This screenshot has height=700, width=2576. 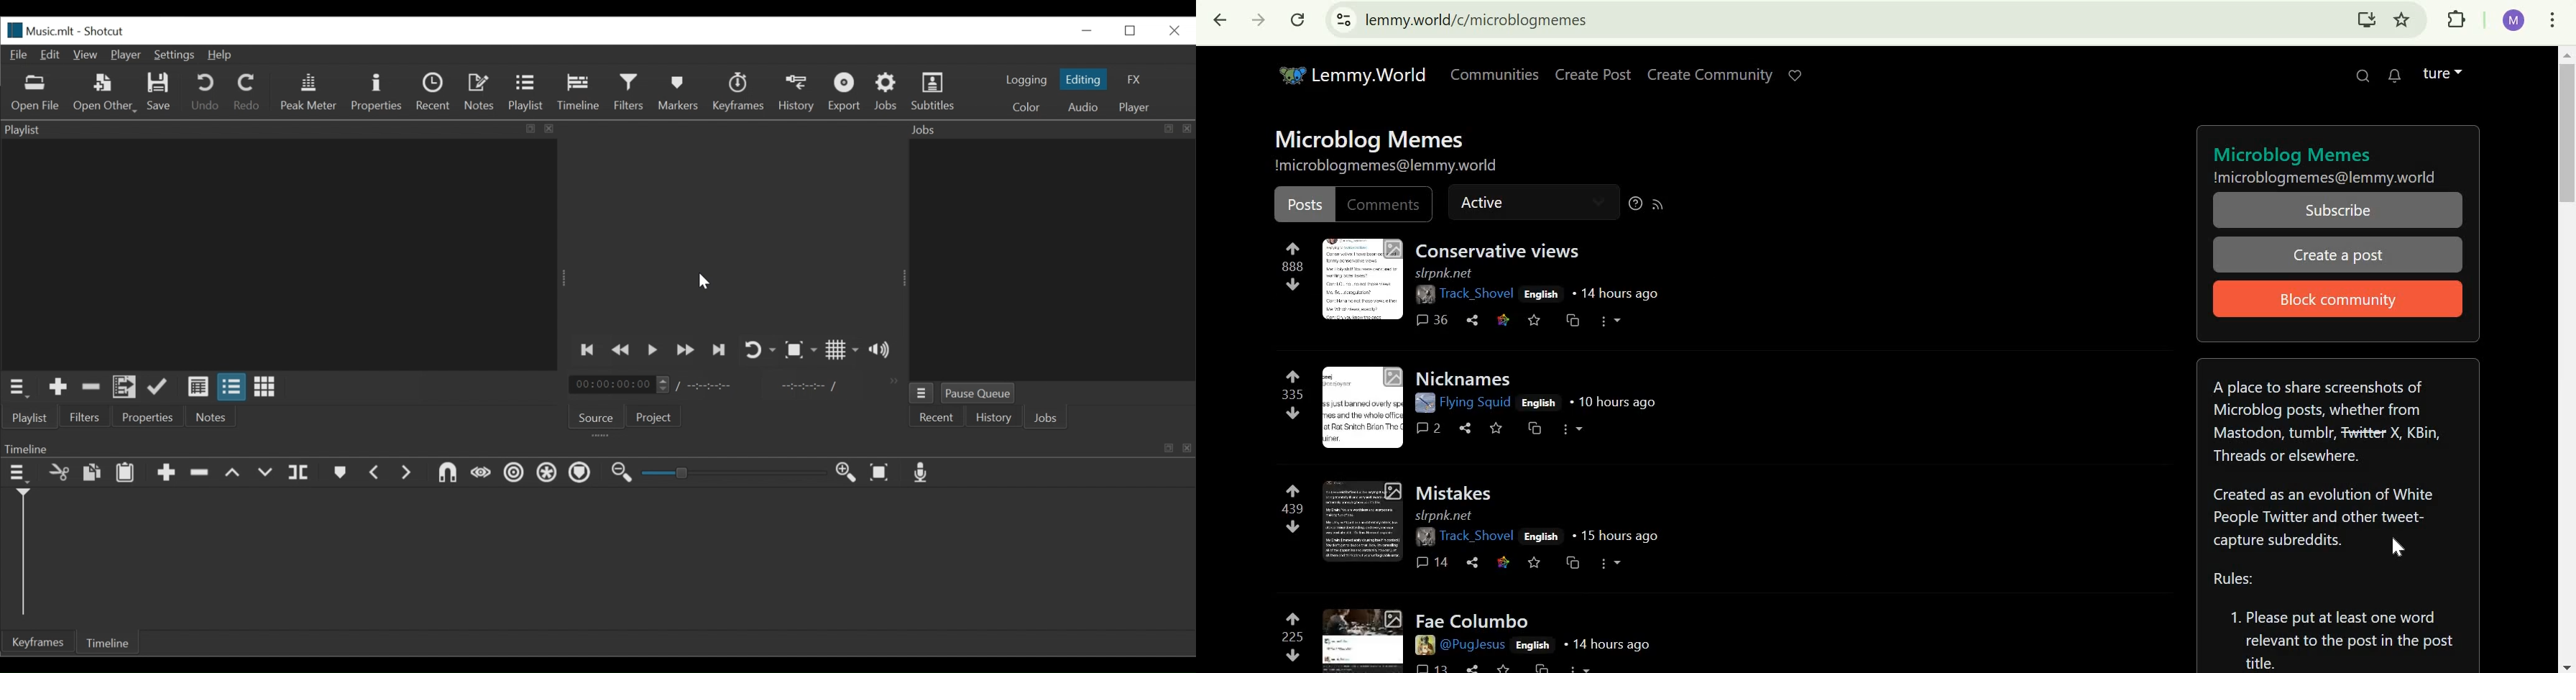 I want to click on Timeline, so click(x=578, y=93).